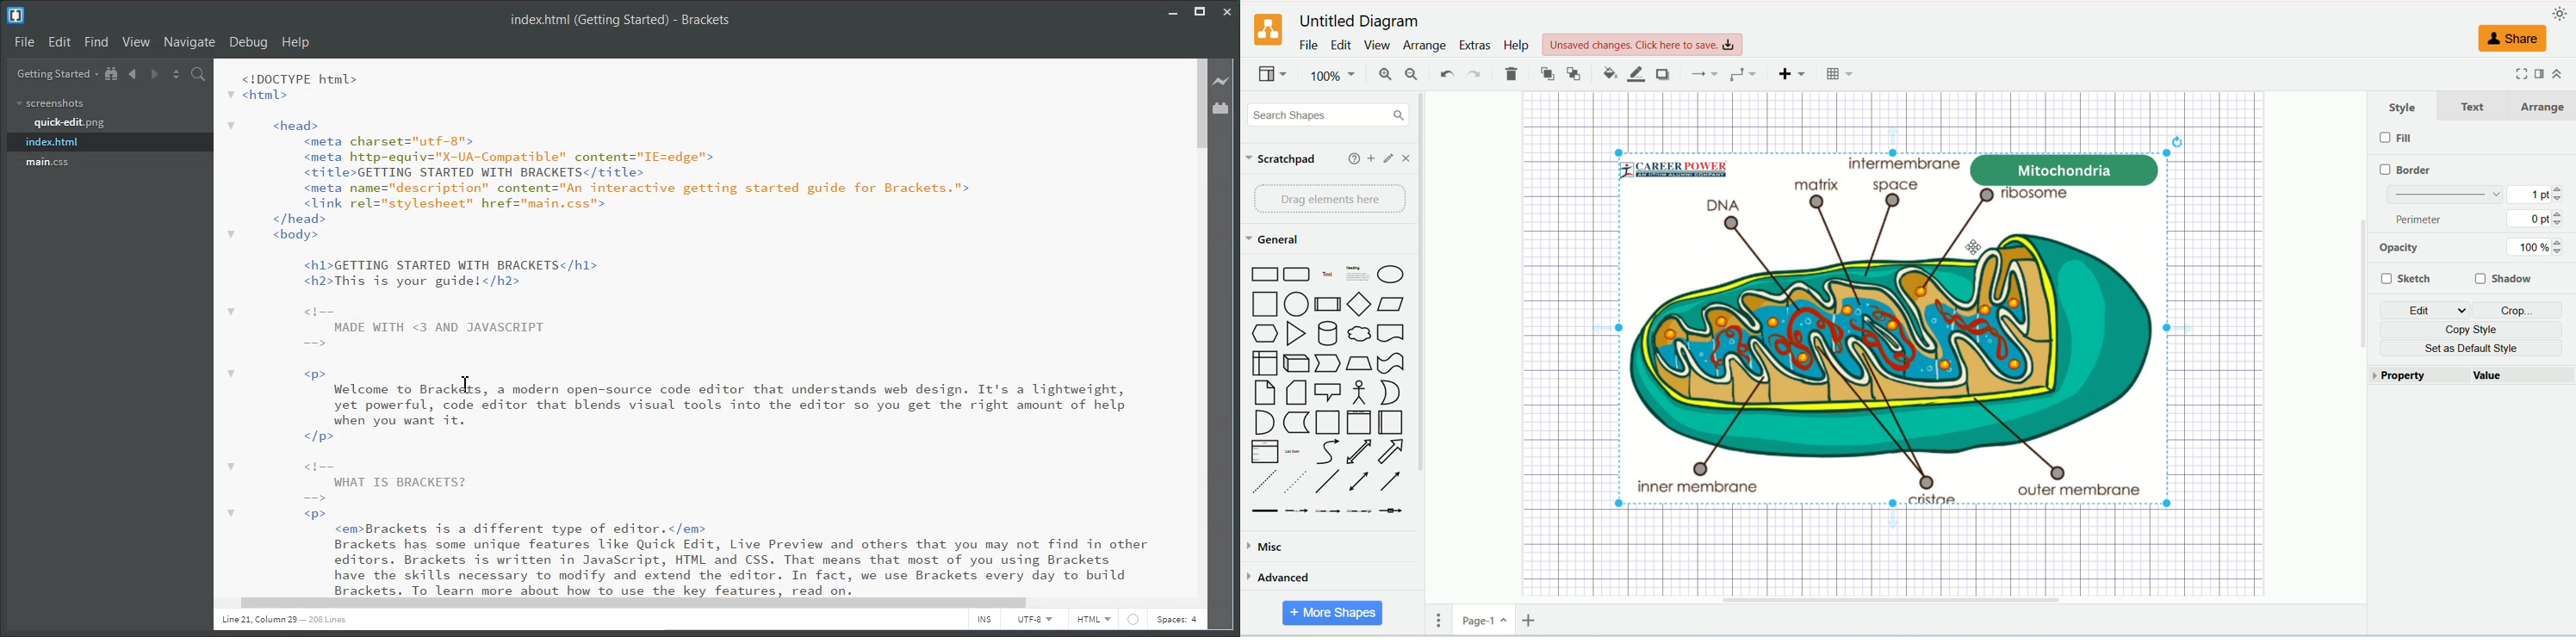  Describe the element at coordinates (1327, 394) in the screenshot. I see `Callout` at that location.